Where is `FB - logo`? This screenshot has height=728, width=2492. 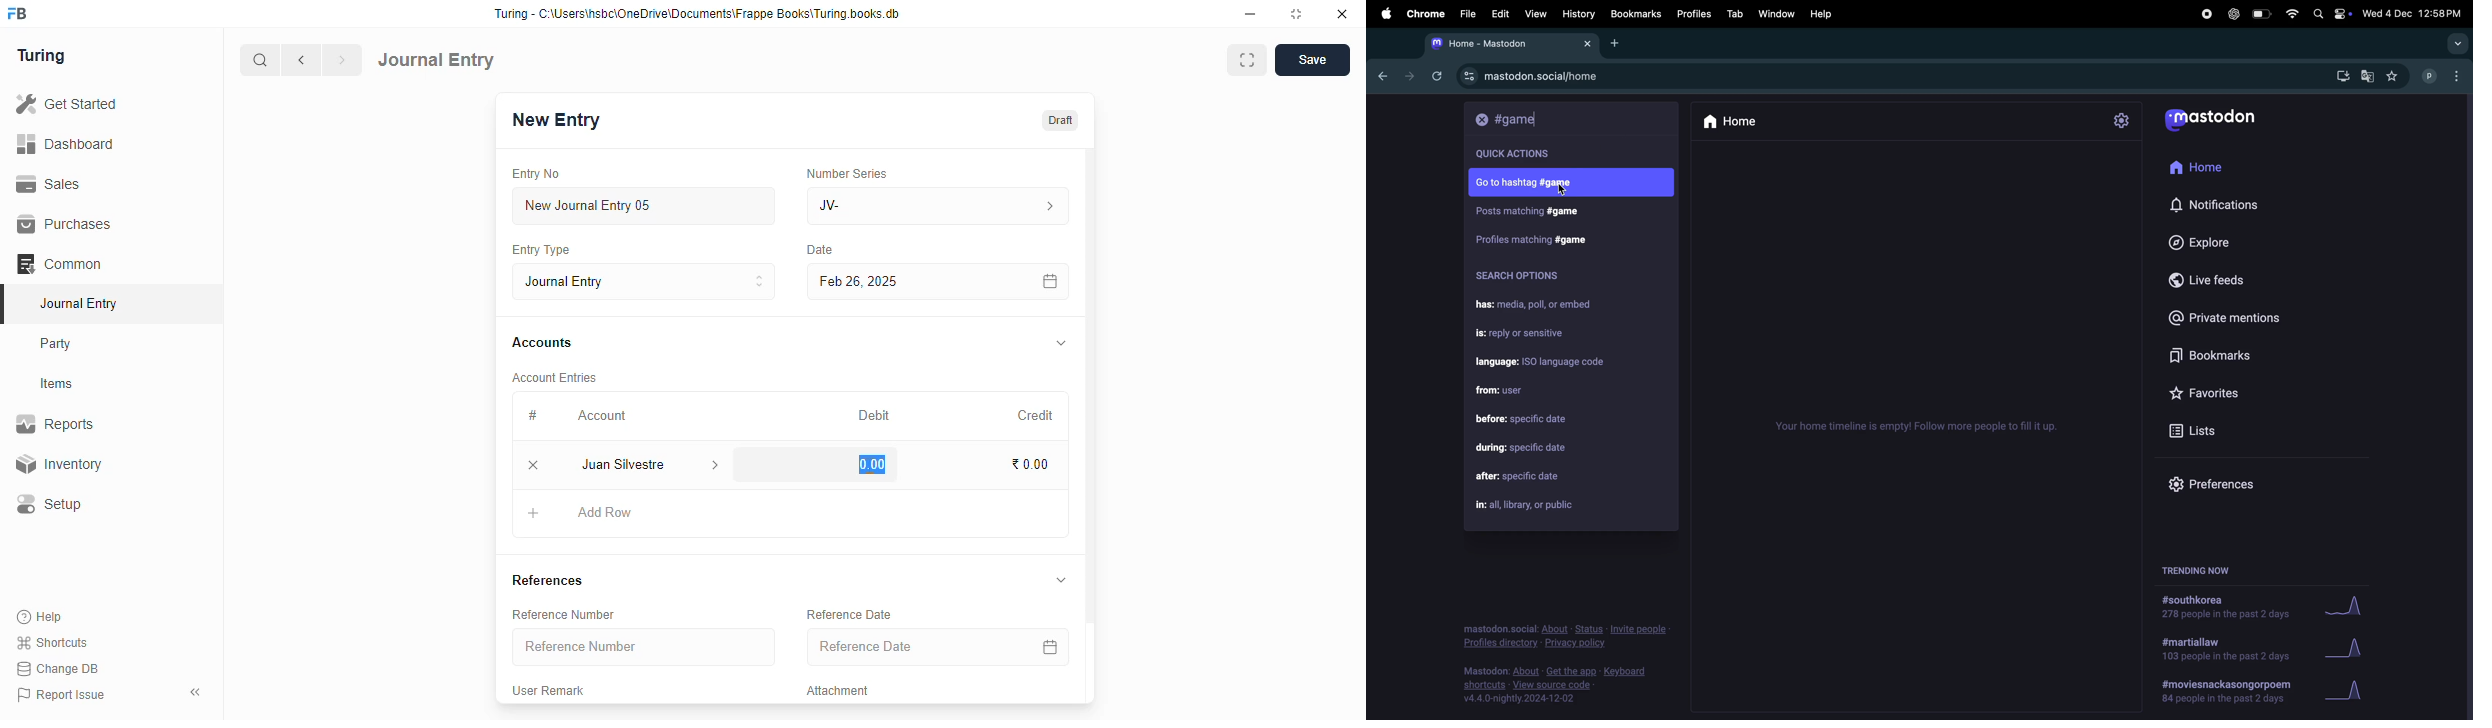
FB - logo is located at coordinates (17, 13).